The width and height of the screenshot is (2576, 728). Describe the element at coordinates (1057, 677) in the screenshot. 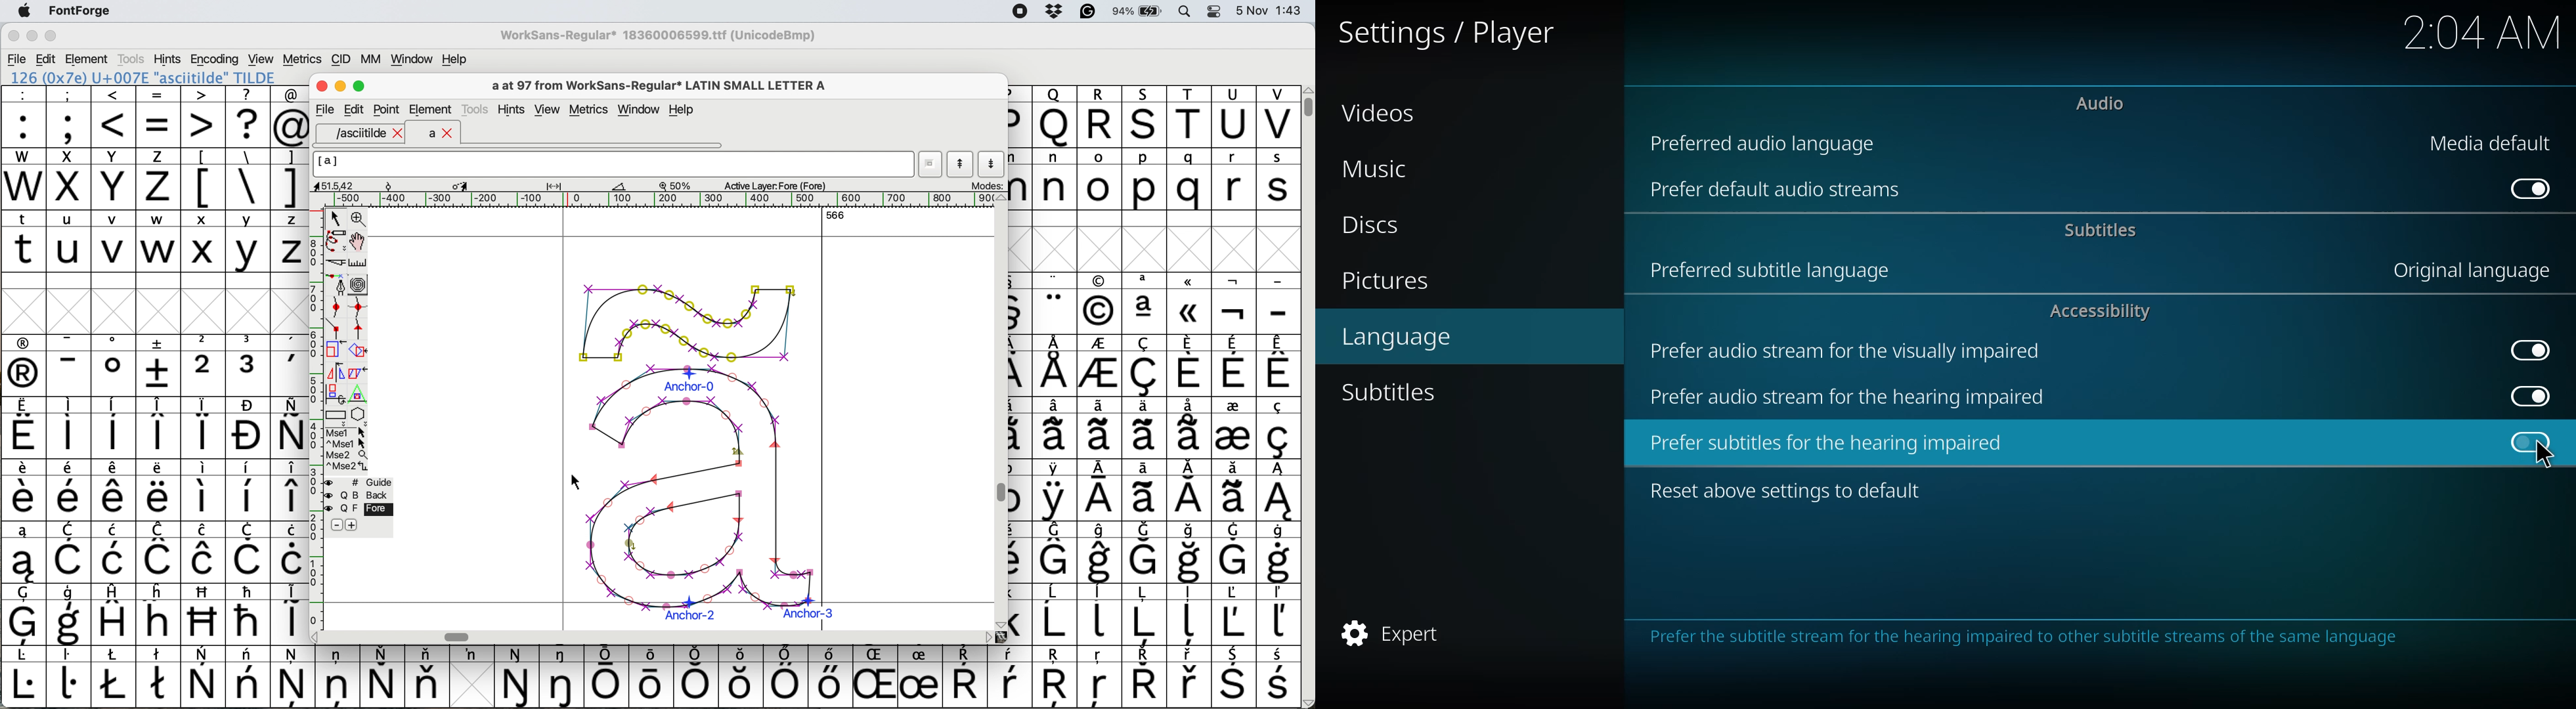

I see `` at that location.